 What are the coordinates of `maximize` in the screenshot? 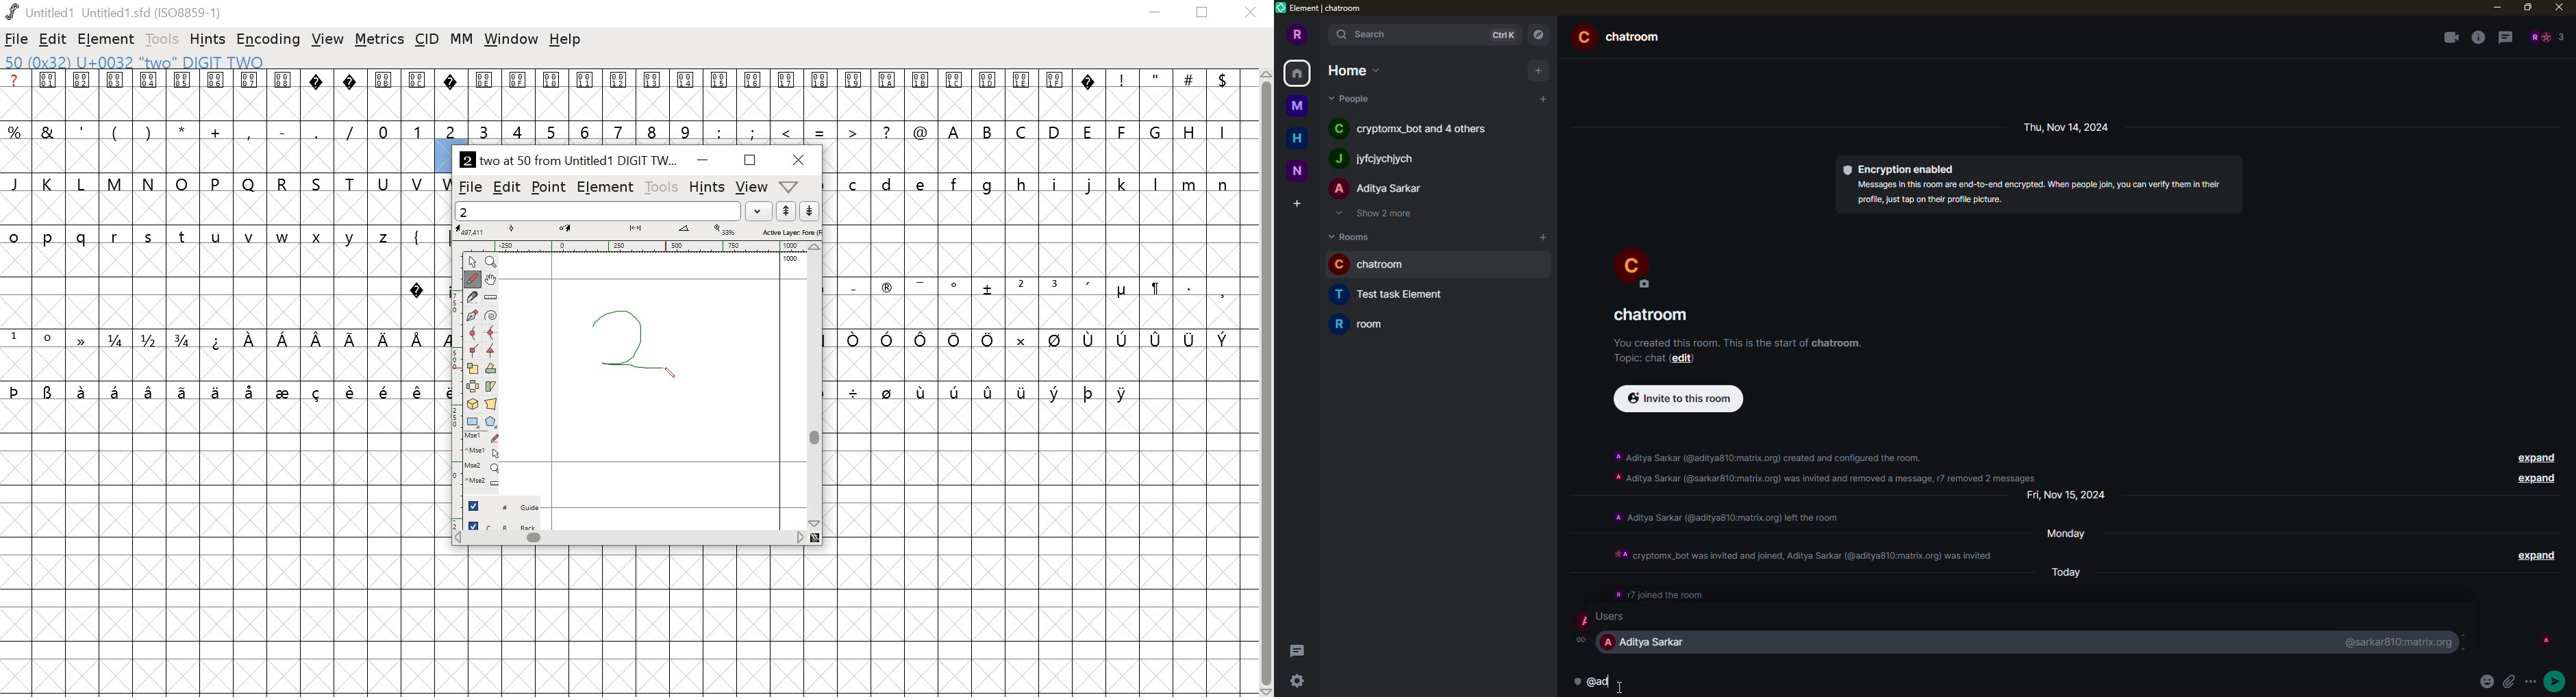 It's located at (2528, 6).